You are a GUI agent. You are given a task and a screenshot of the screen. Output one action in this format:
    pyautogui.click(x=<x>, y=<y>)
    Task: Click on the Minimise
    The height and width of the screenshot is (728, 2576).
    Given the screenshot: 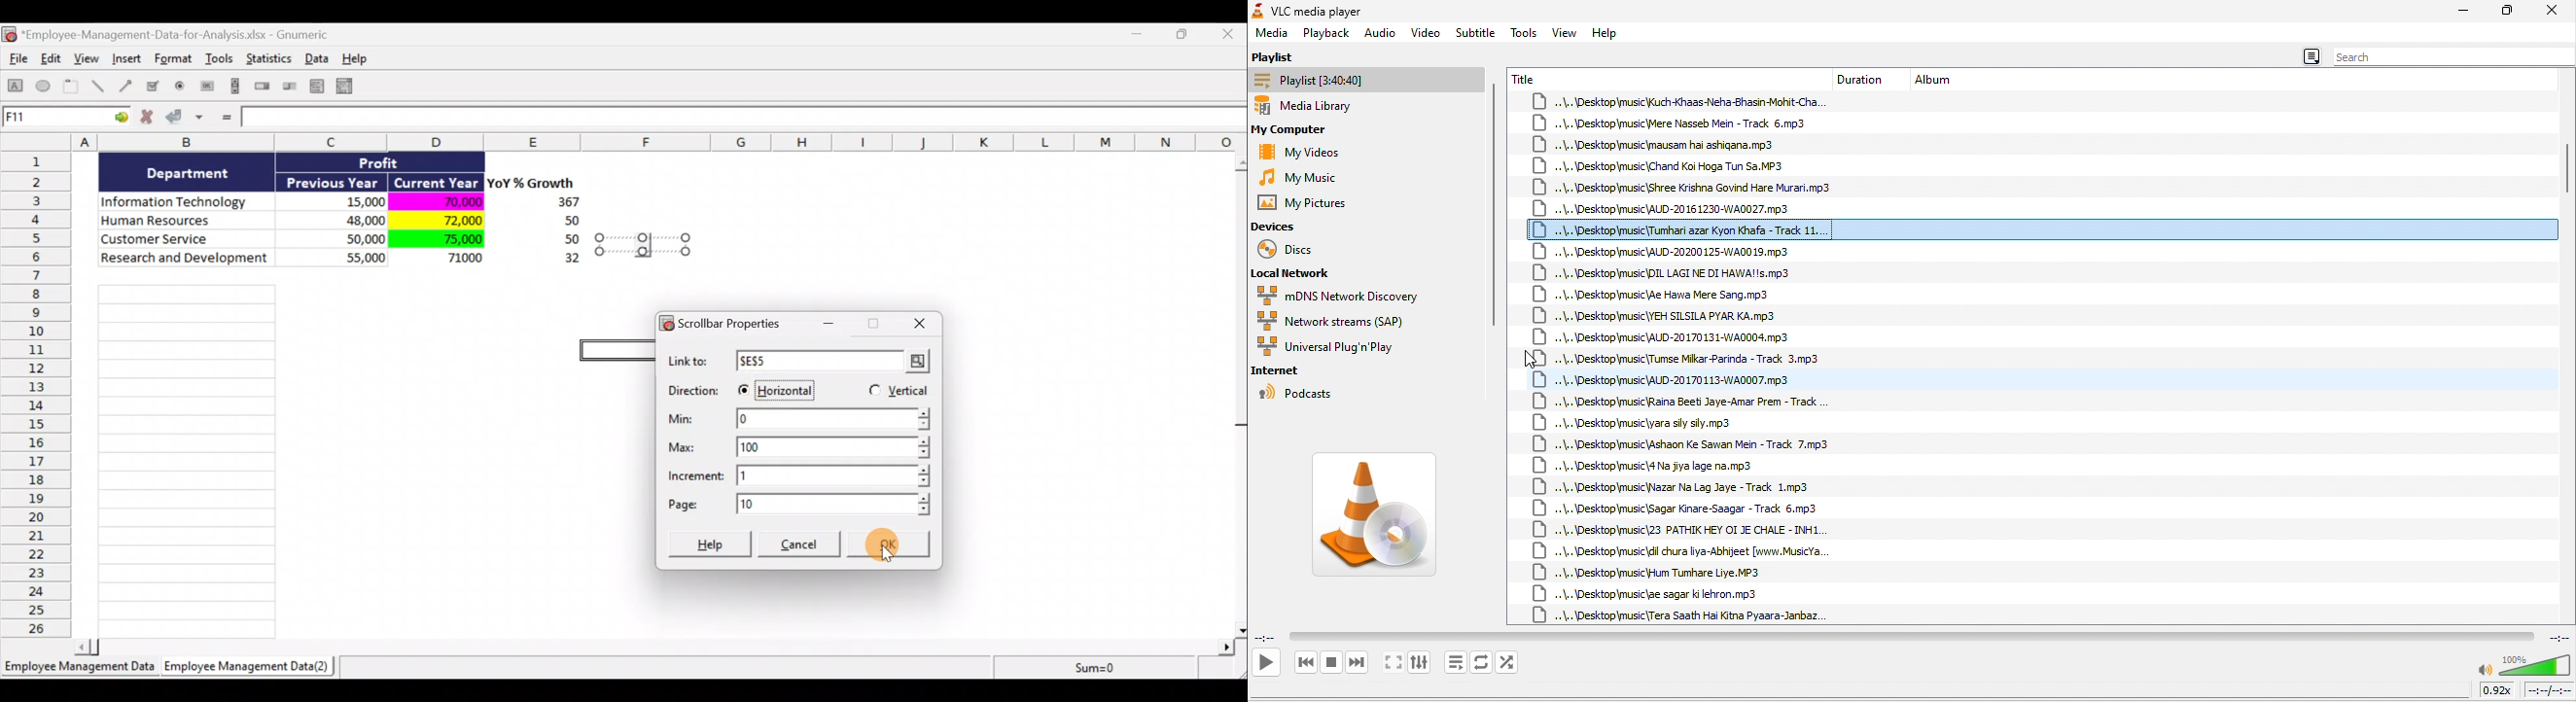 What is the action you would take?
    pyautogui.click(x=832, y=328)
    